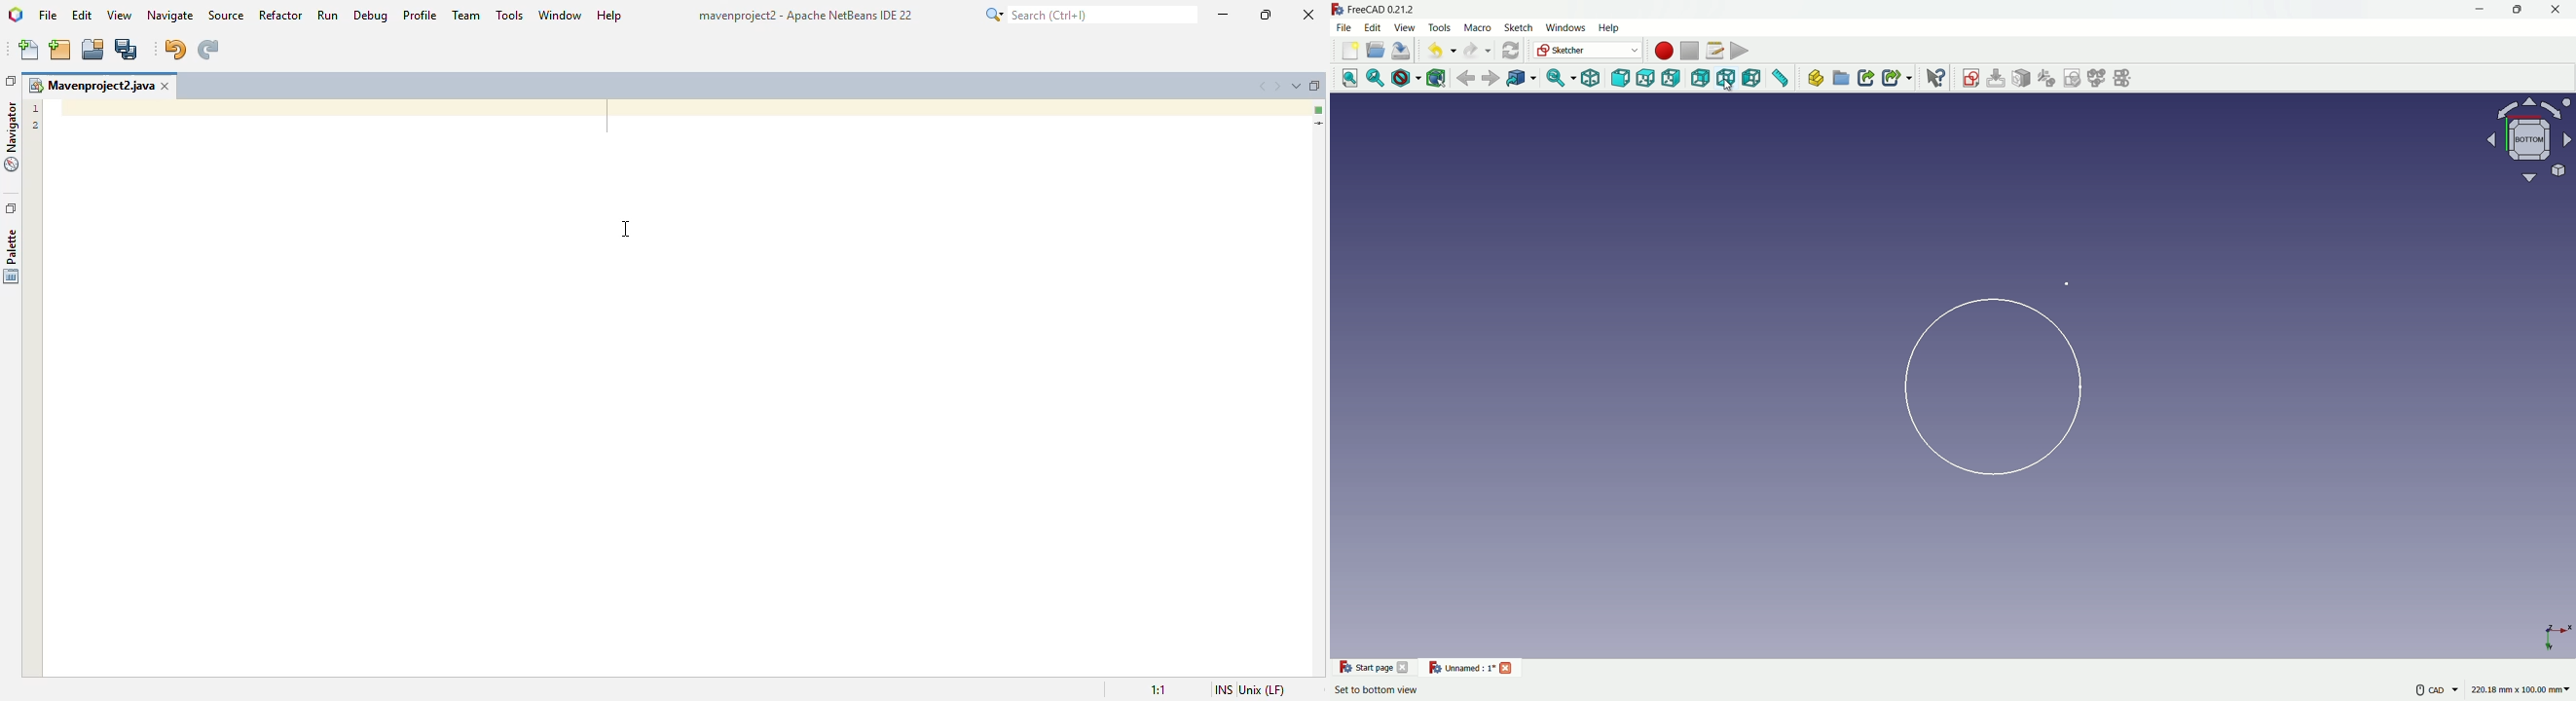 This screenshot has width=2576, height=728. What do you see at coordinates (1610, 29) in the screenshot?
I see `help menu` at bounding box center [1610, 29].